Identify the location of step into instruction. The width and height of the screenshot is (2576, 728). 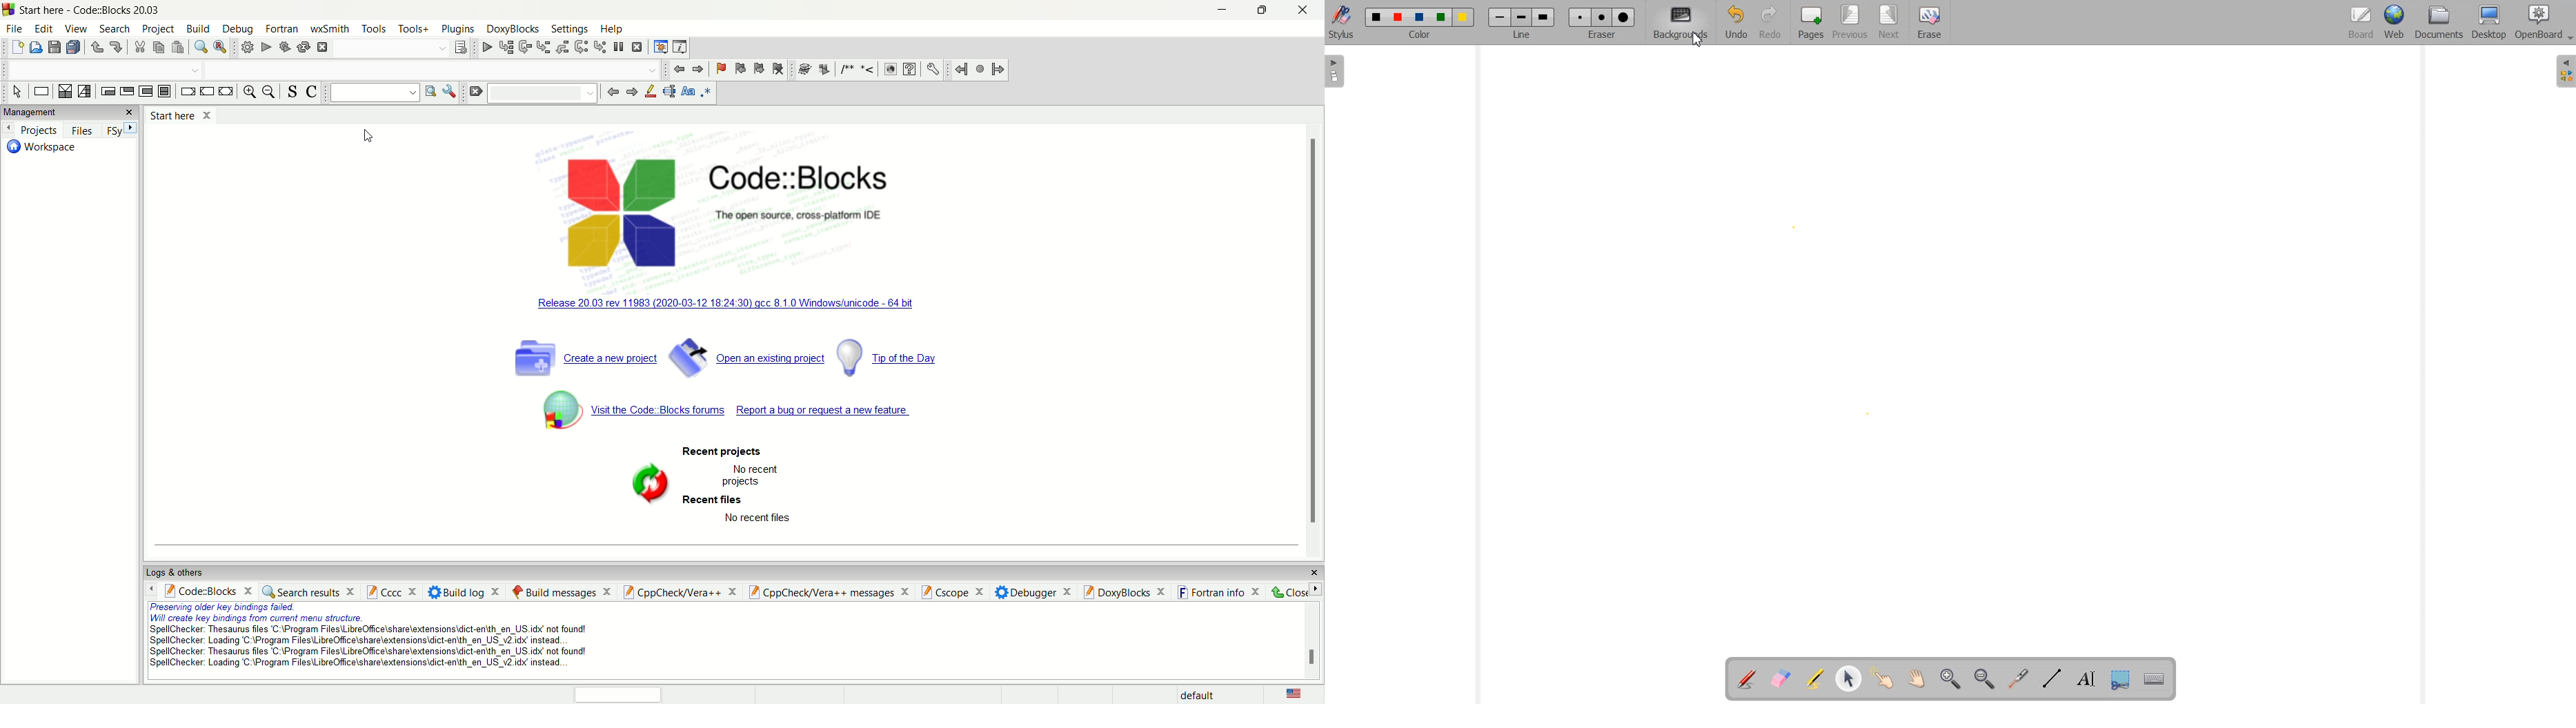
(600, 47).